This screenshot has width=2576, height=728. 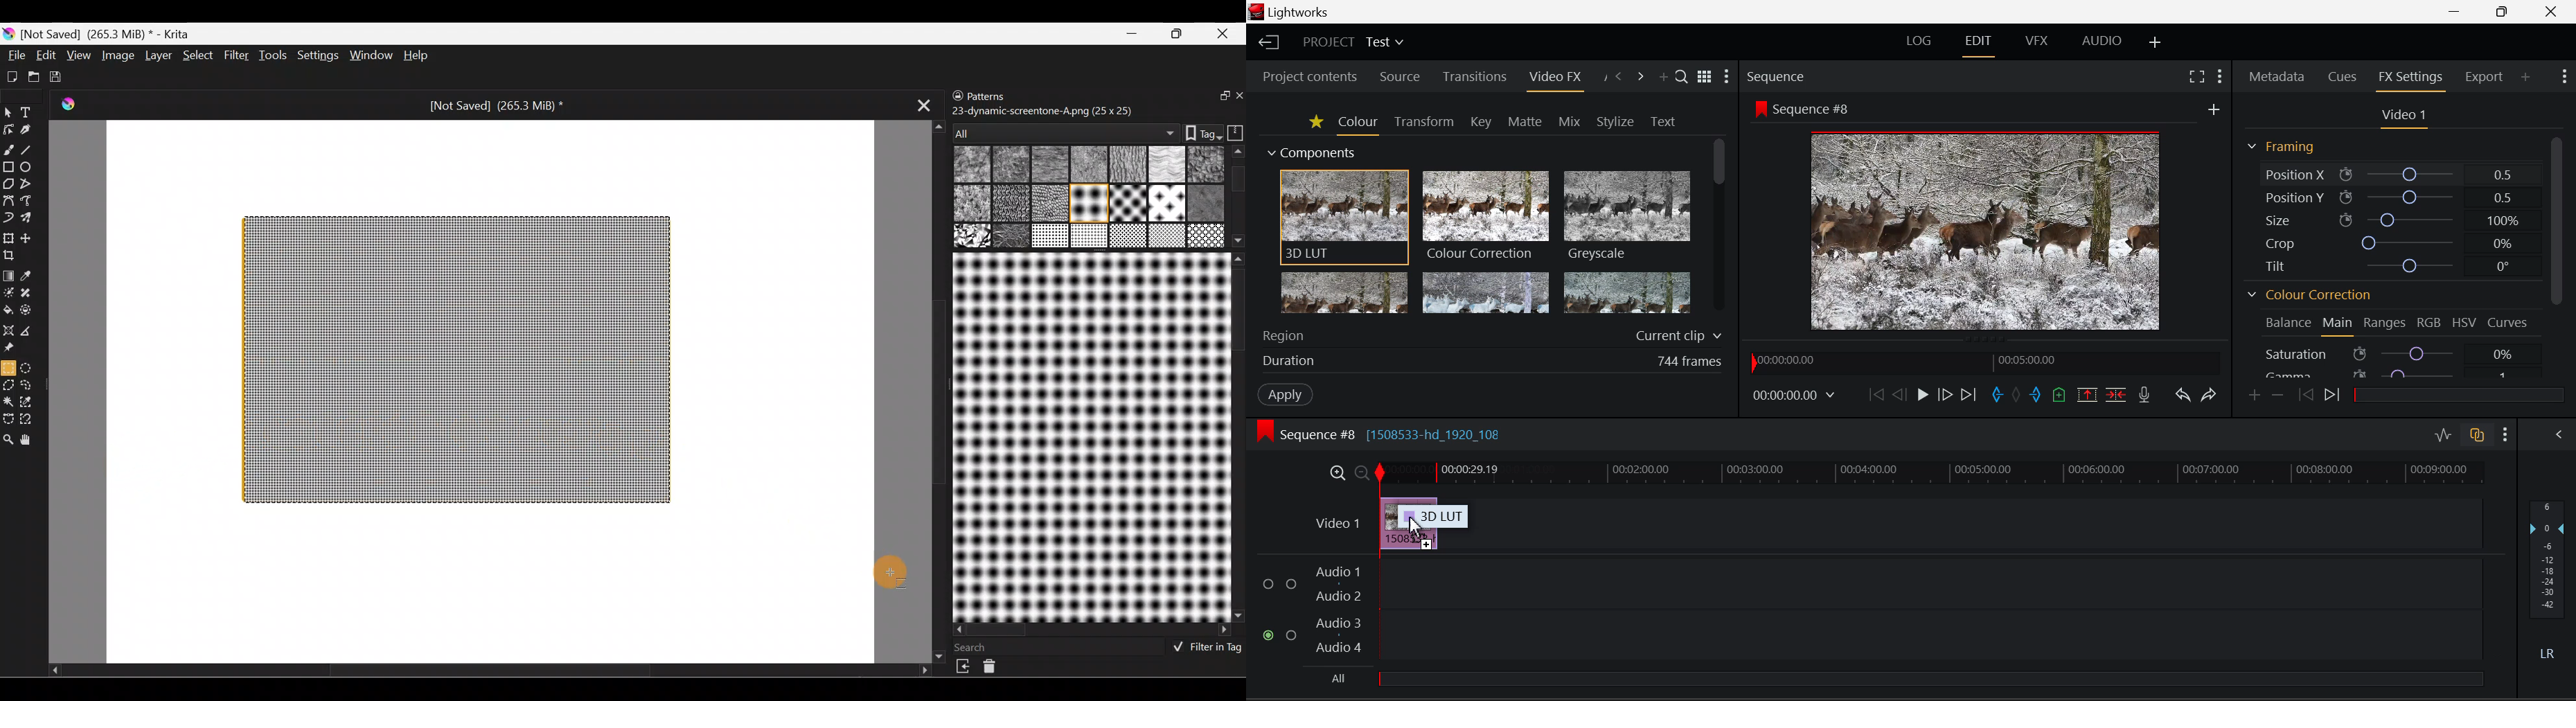 What do you see at coordinates (2505, 434) in the screenshot?
I see `Show Settings` at bounding box center [2505, 434].